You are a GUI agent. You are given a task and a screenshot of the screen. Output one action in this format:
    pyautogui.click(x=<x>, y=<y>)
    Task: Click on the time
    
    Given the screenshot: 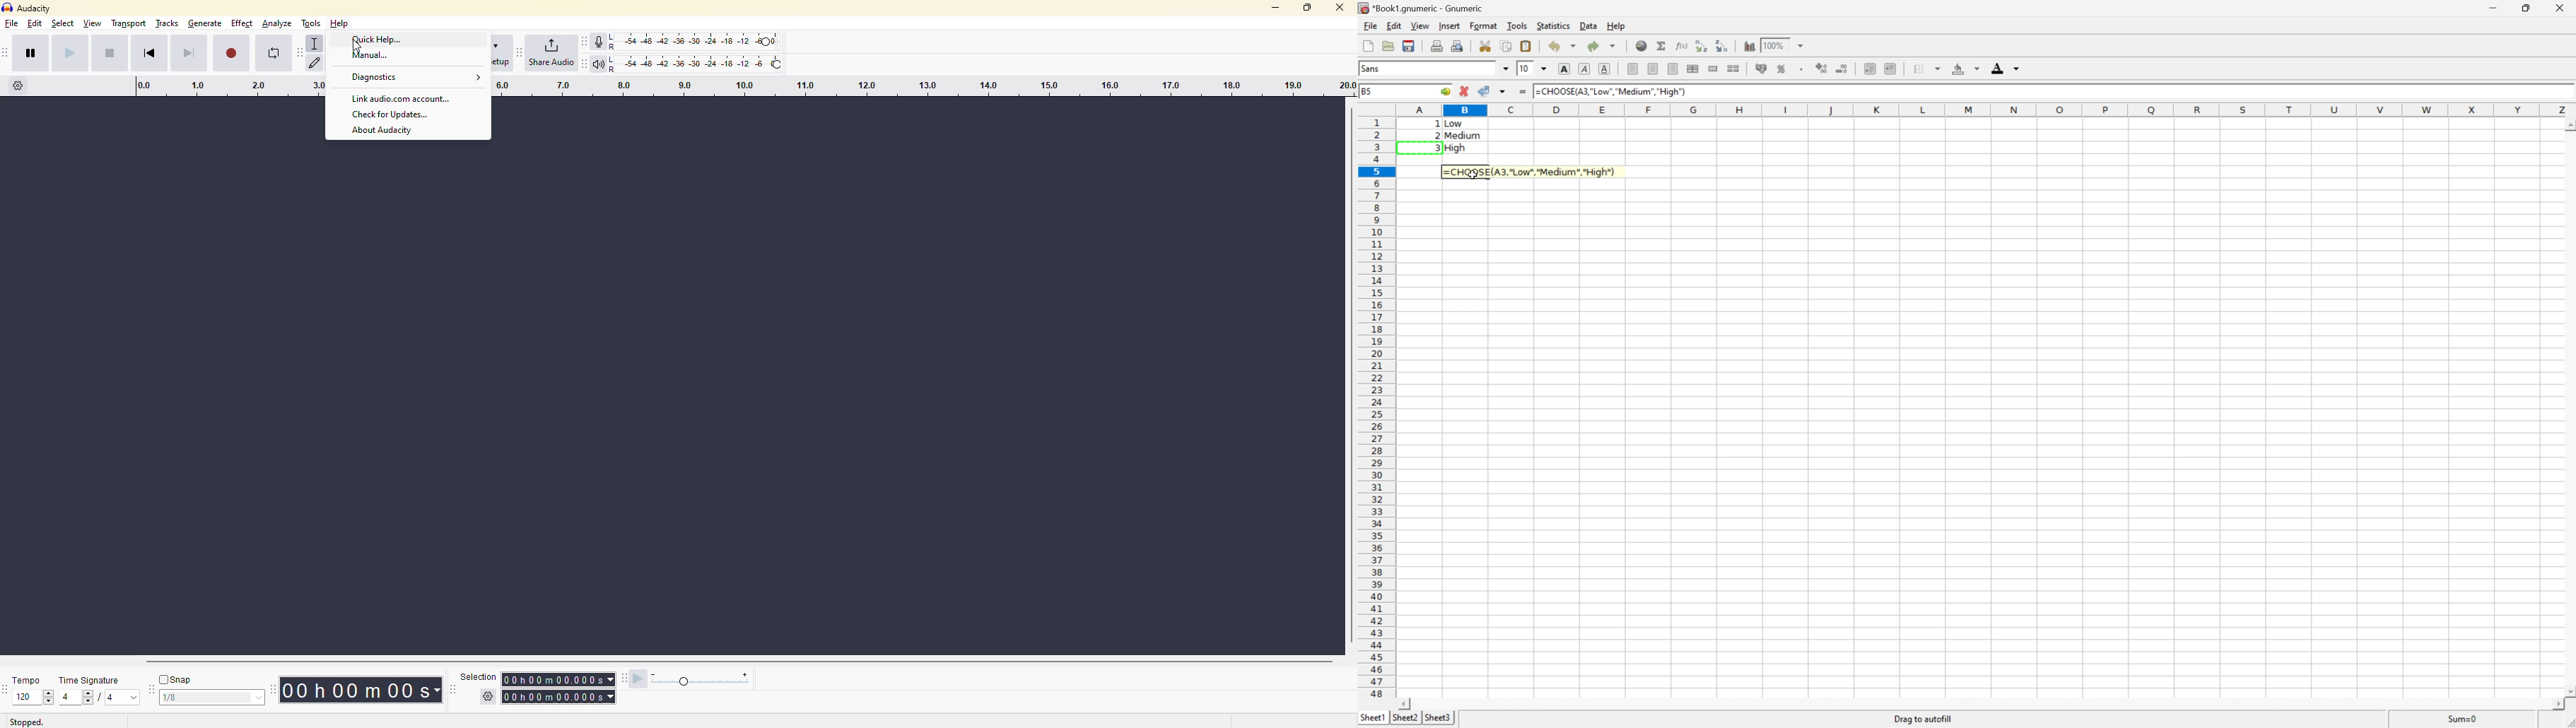 What is the action you would take?
    pyautogui.click(x=361, y=689)
    